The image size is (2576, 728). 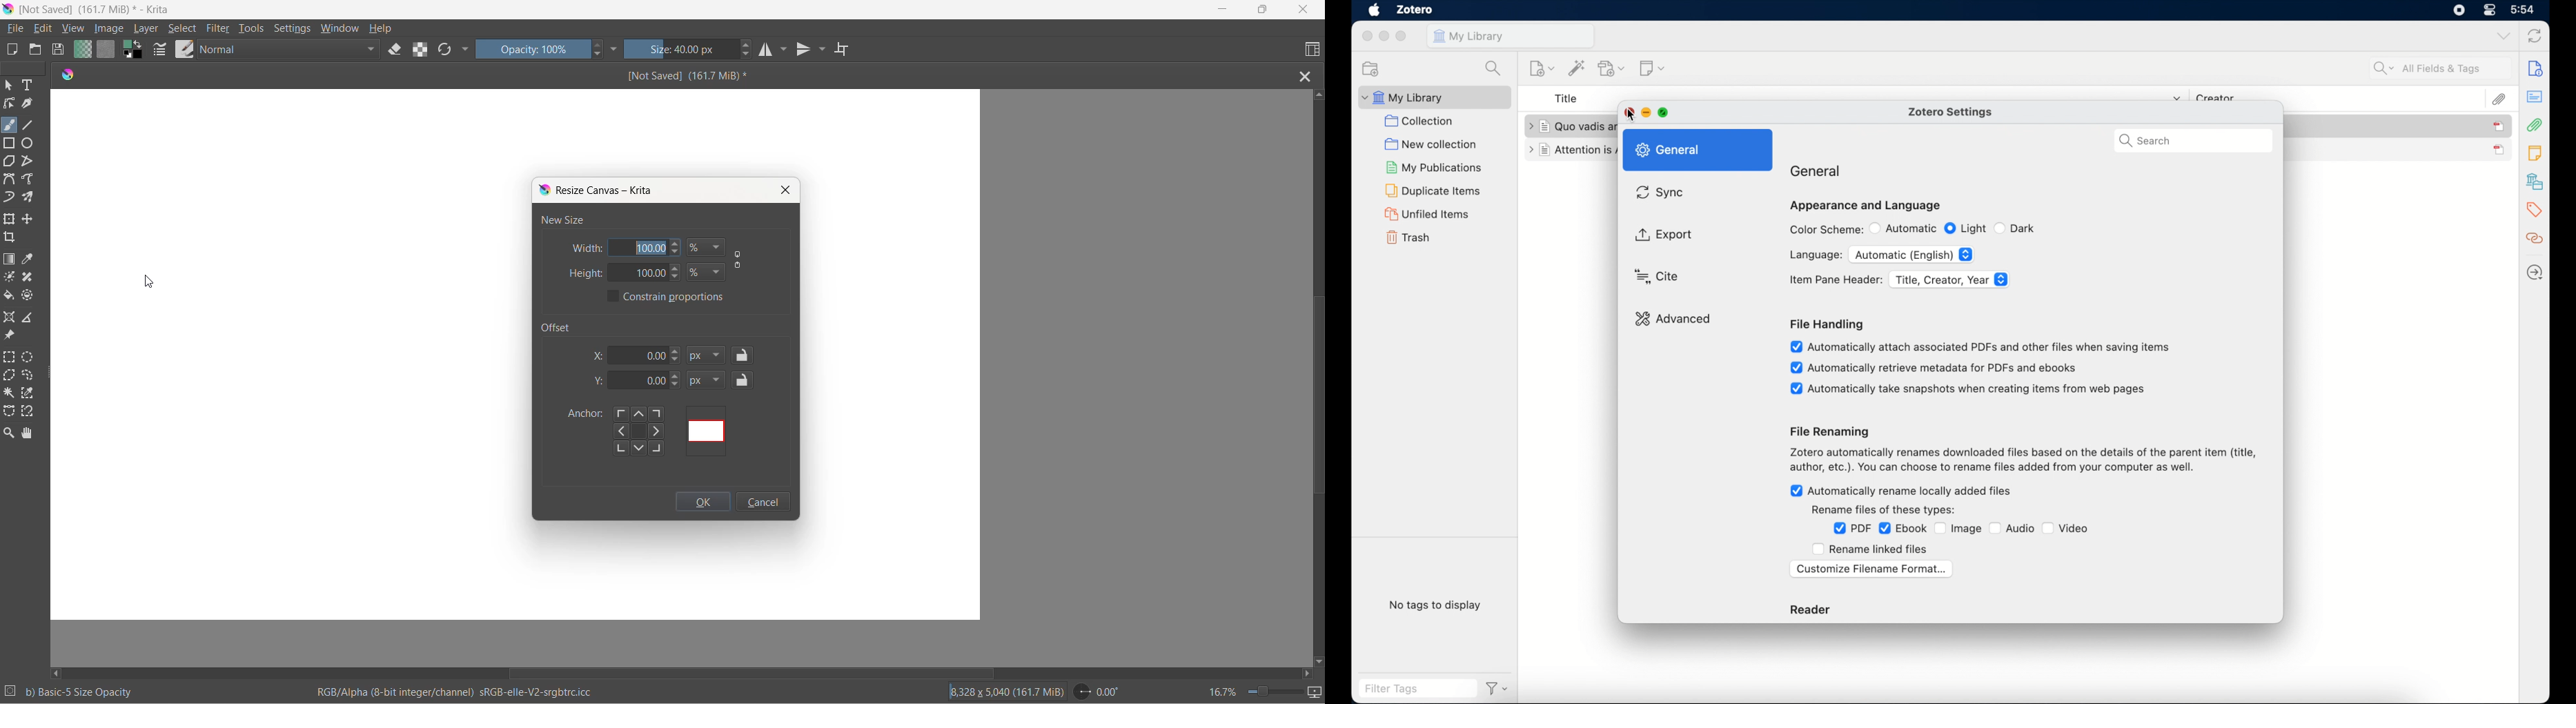 What do you see at coordinates (707, 248) in the screenshot?
I see `width value type` at bounding box center [707, 248].